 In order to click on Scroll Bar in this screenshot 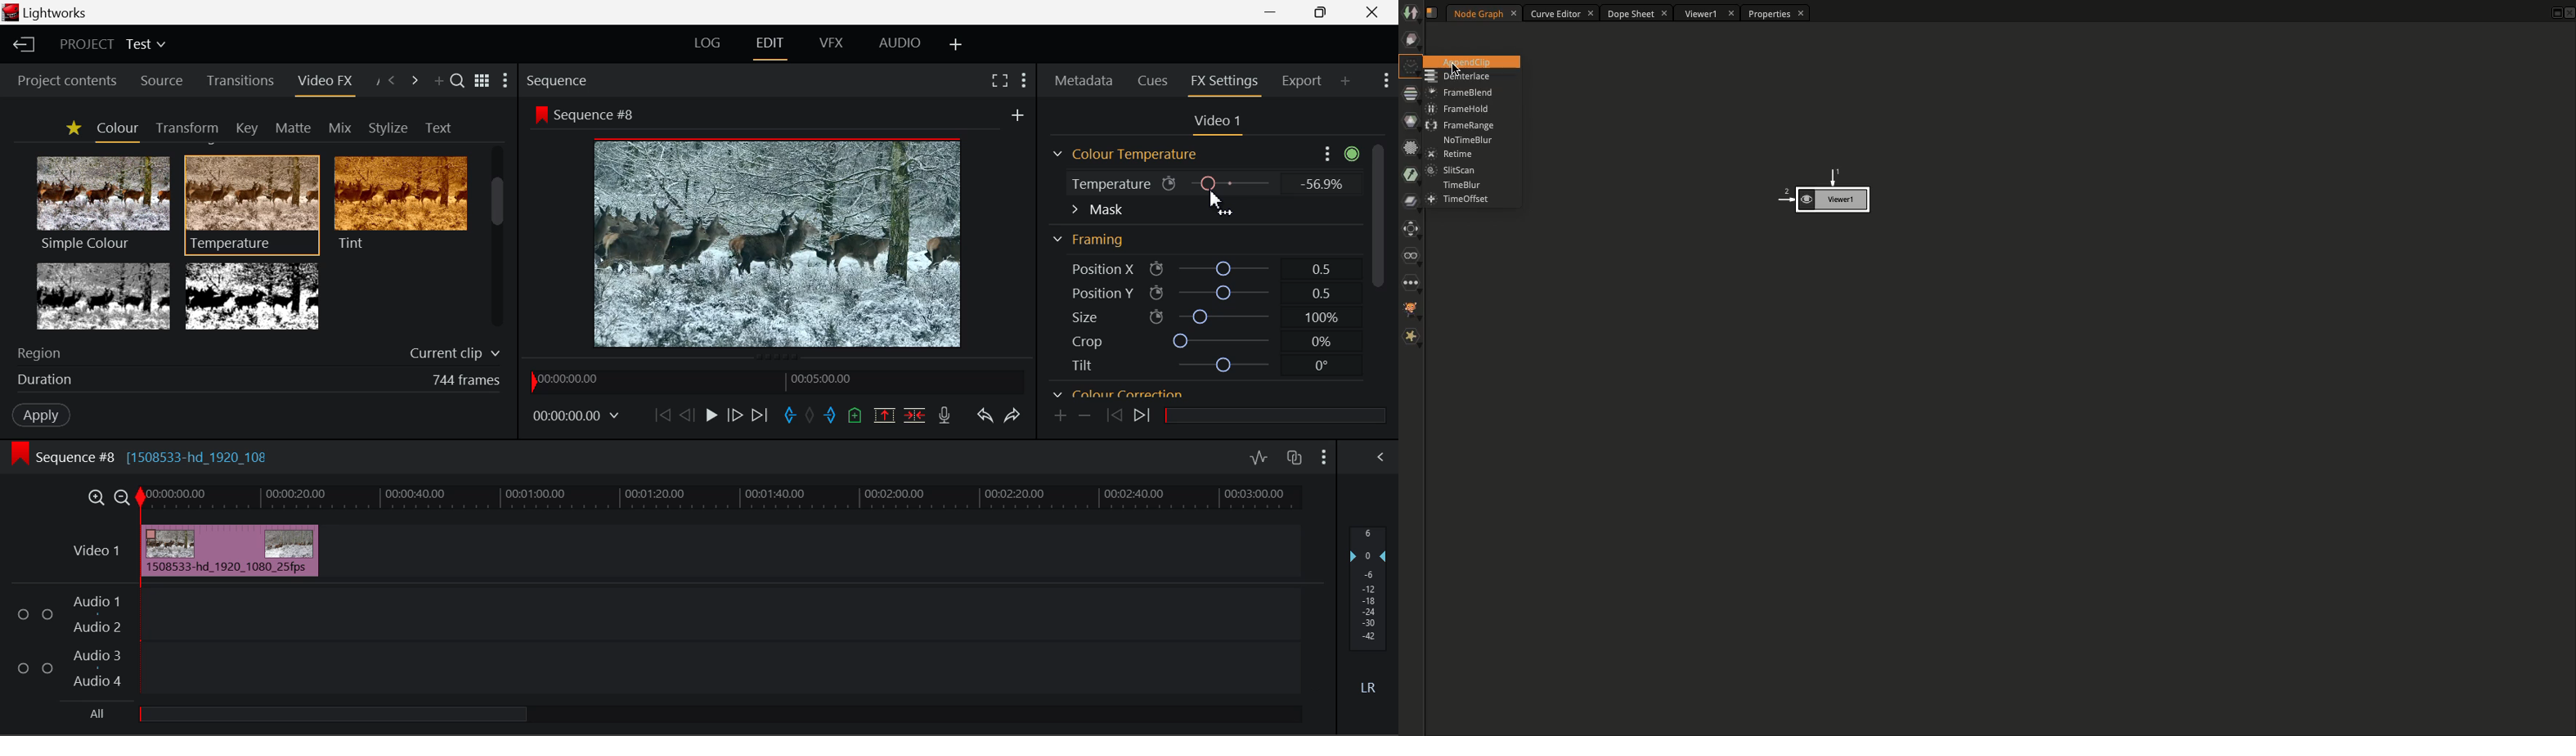, I will do `click(1380, 254)`.